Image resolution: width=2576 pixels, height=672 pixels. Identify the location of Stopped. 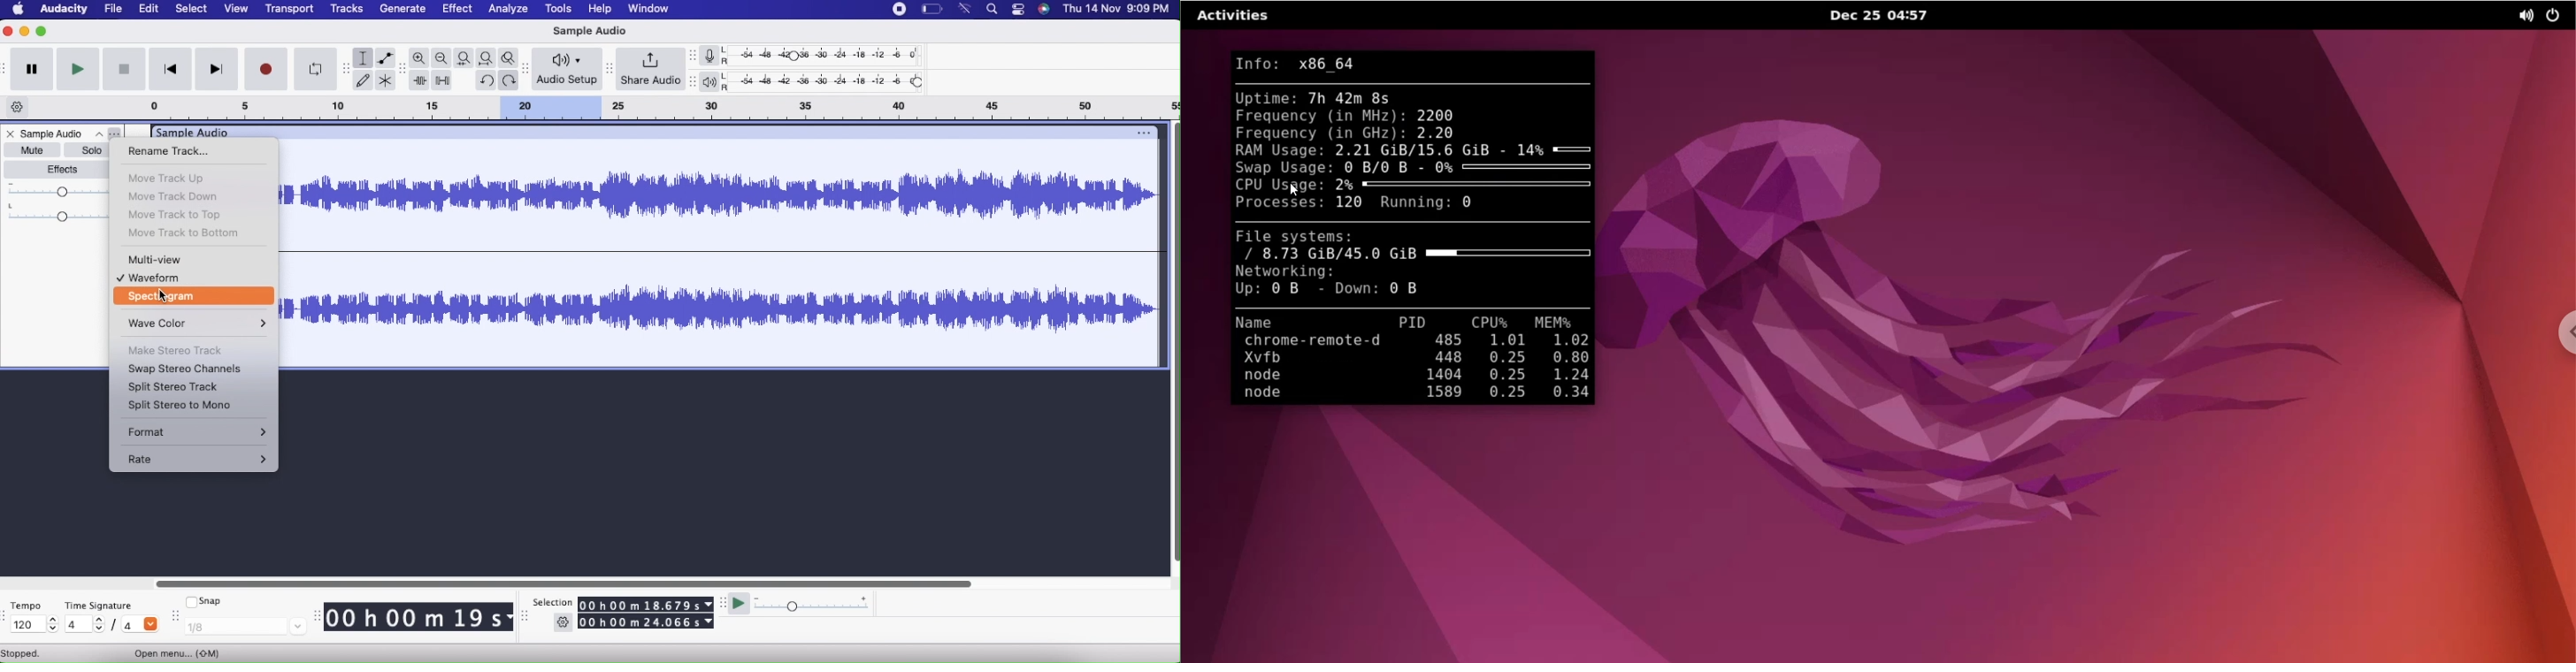
(32, 654).